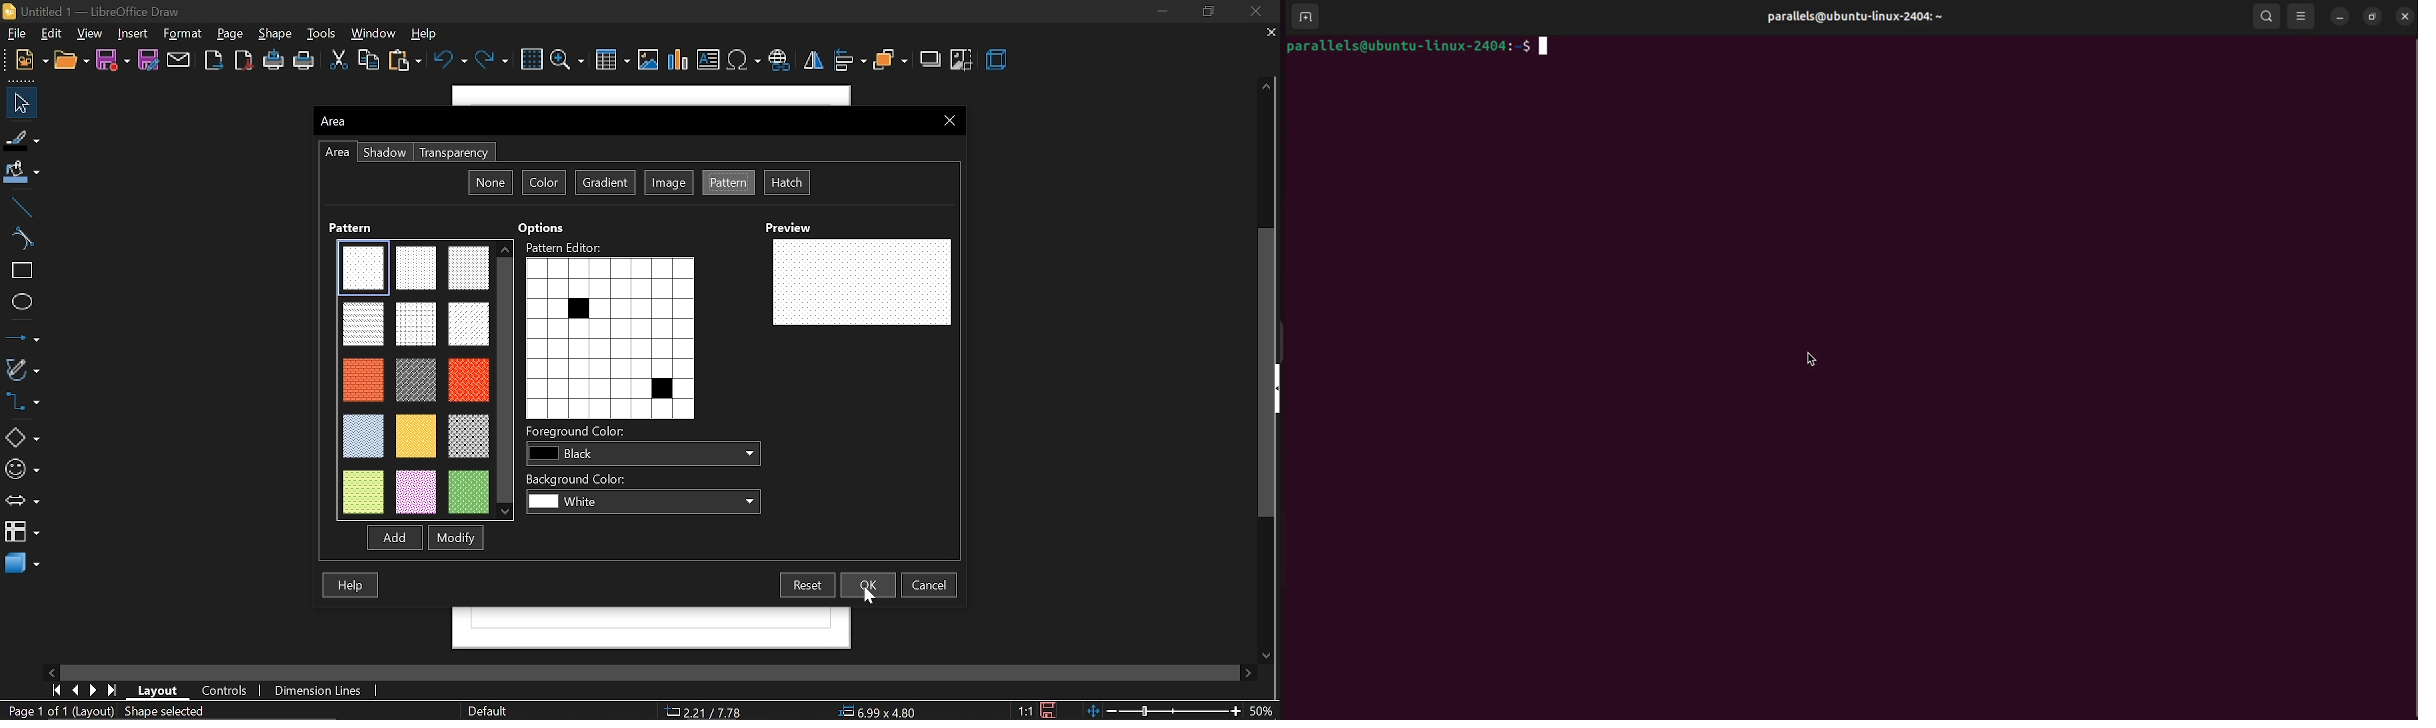  Describe the element at coordinates (326, 692) in the screenshot. I see `Dimension lines` at that location.